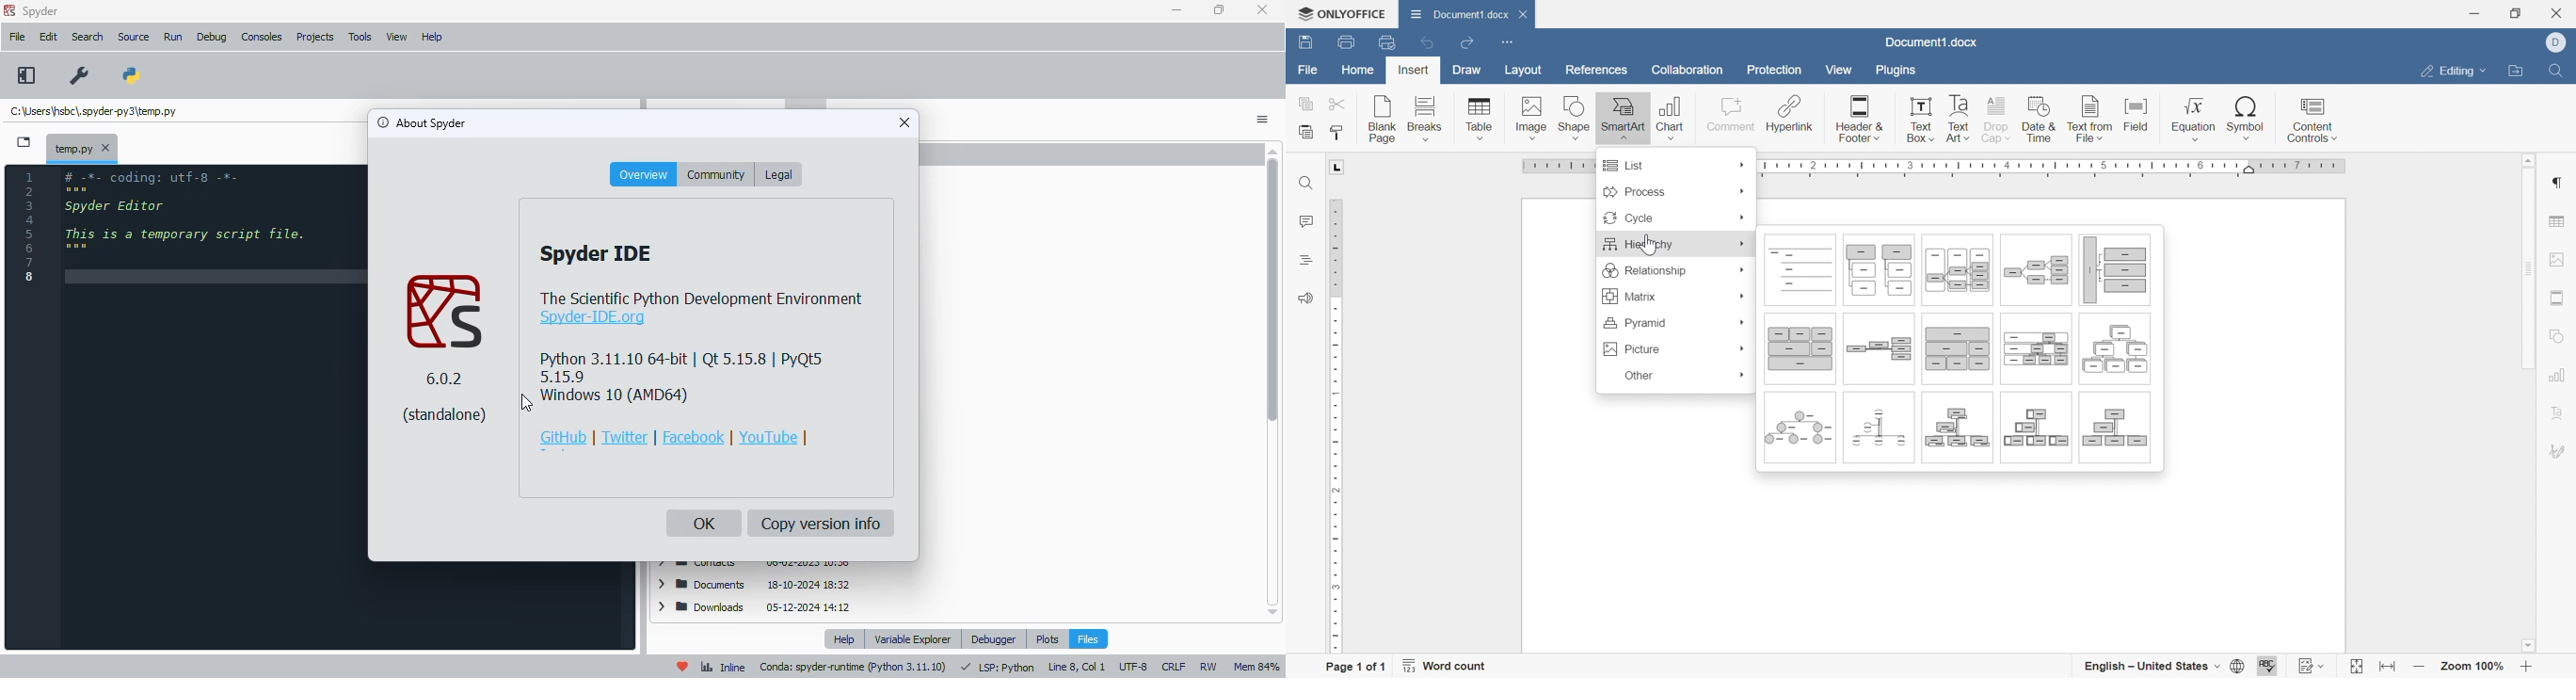  I want to click on spyder, so click(40, 11).